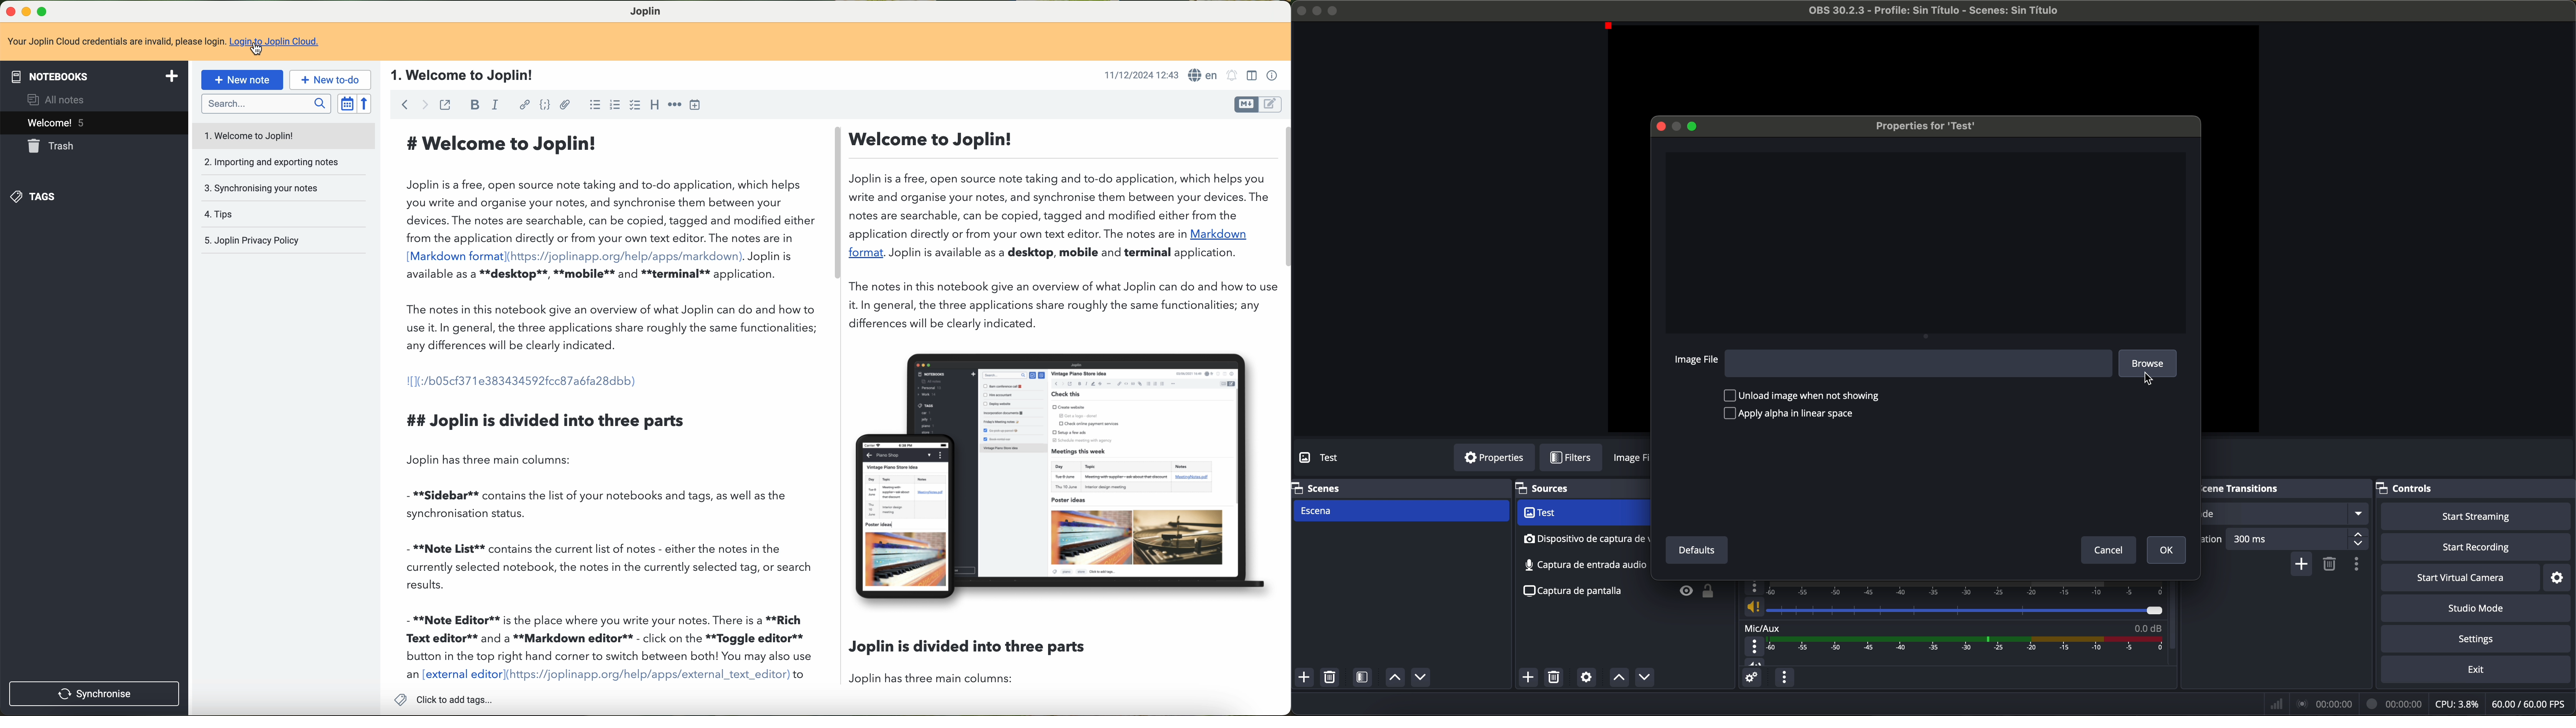 Image resolution: width=2576 pixels, height=728 pixels. I want to click on settings, so click(2562, 577).